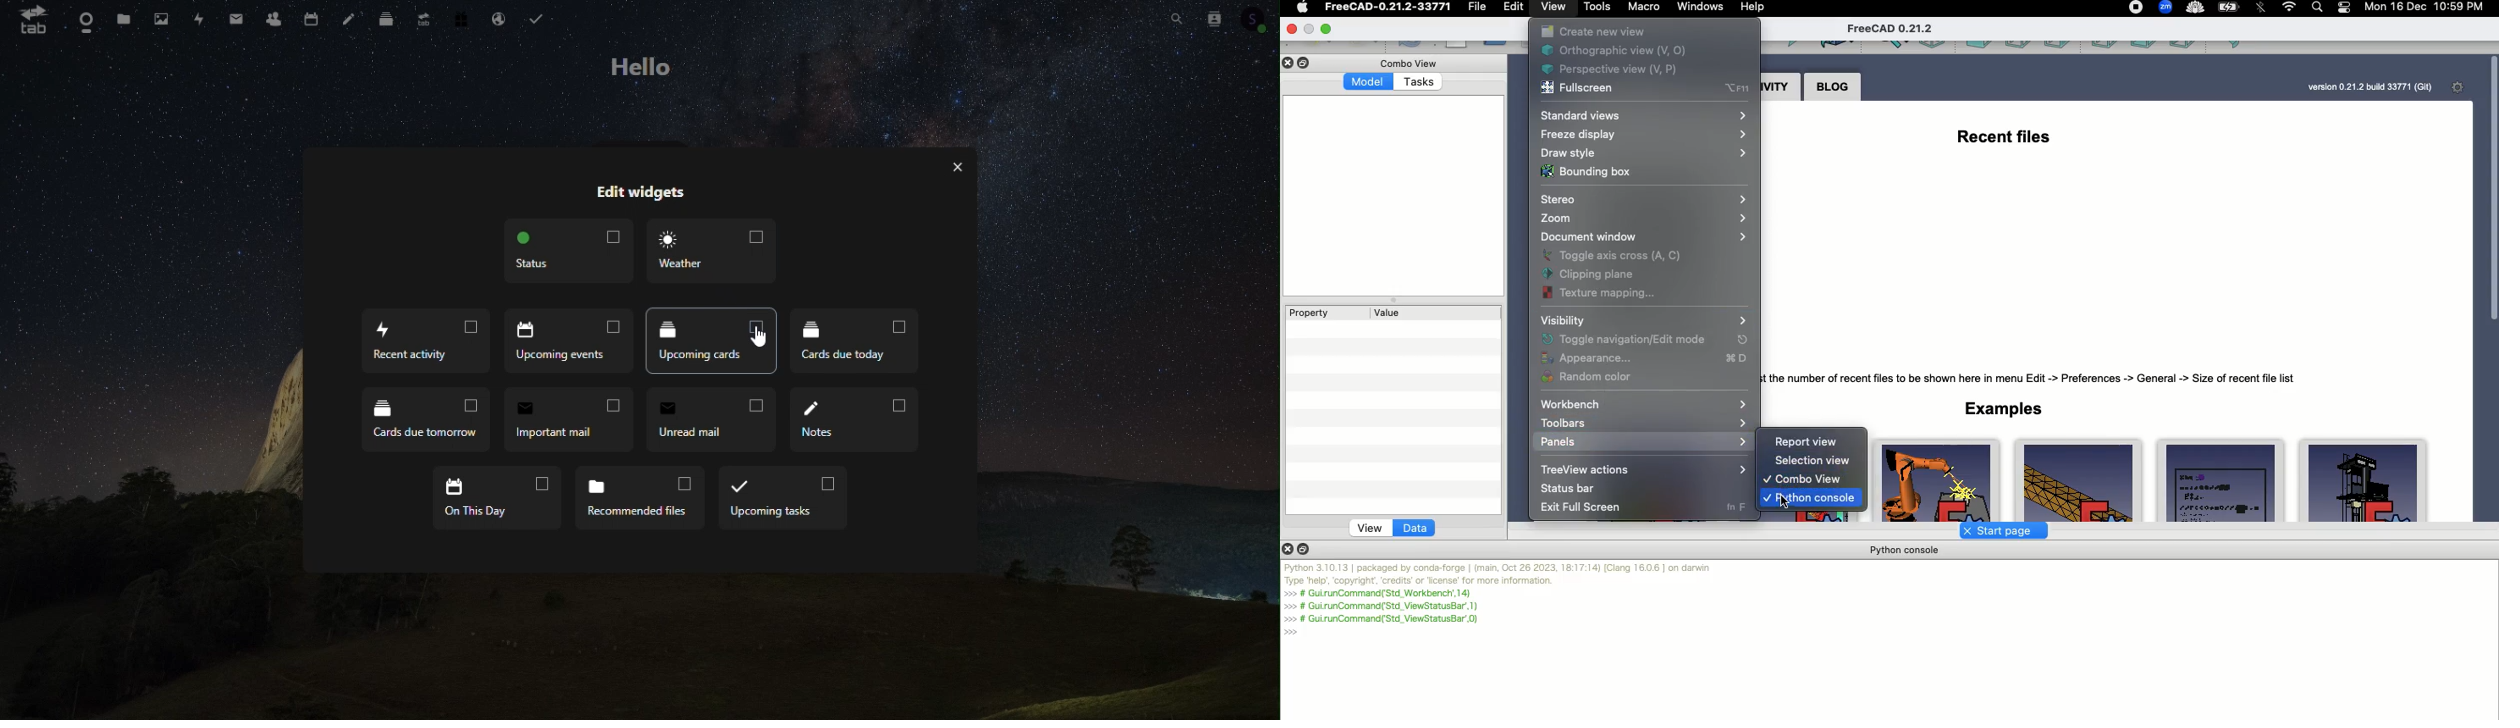 The image size is (2520, 728). I want to click on Close, so click(1291, 63).